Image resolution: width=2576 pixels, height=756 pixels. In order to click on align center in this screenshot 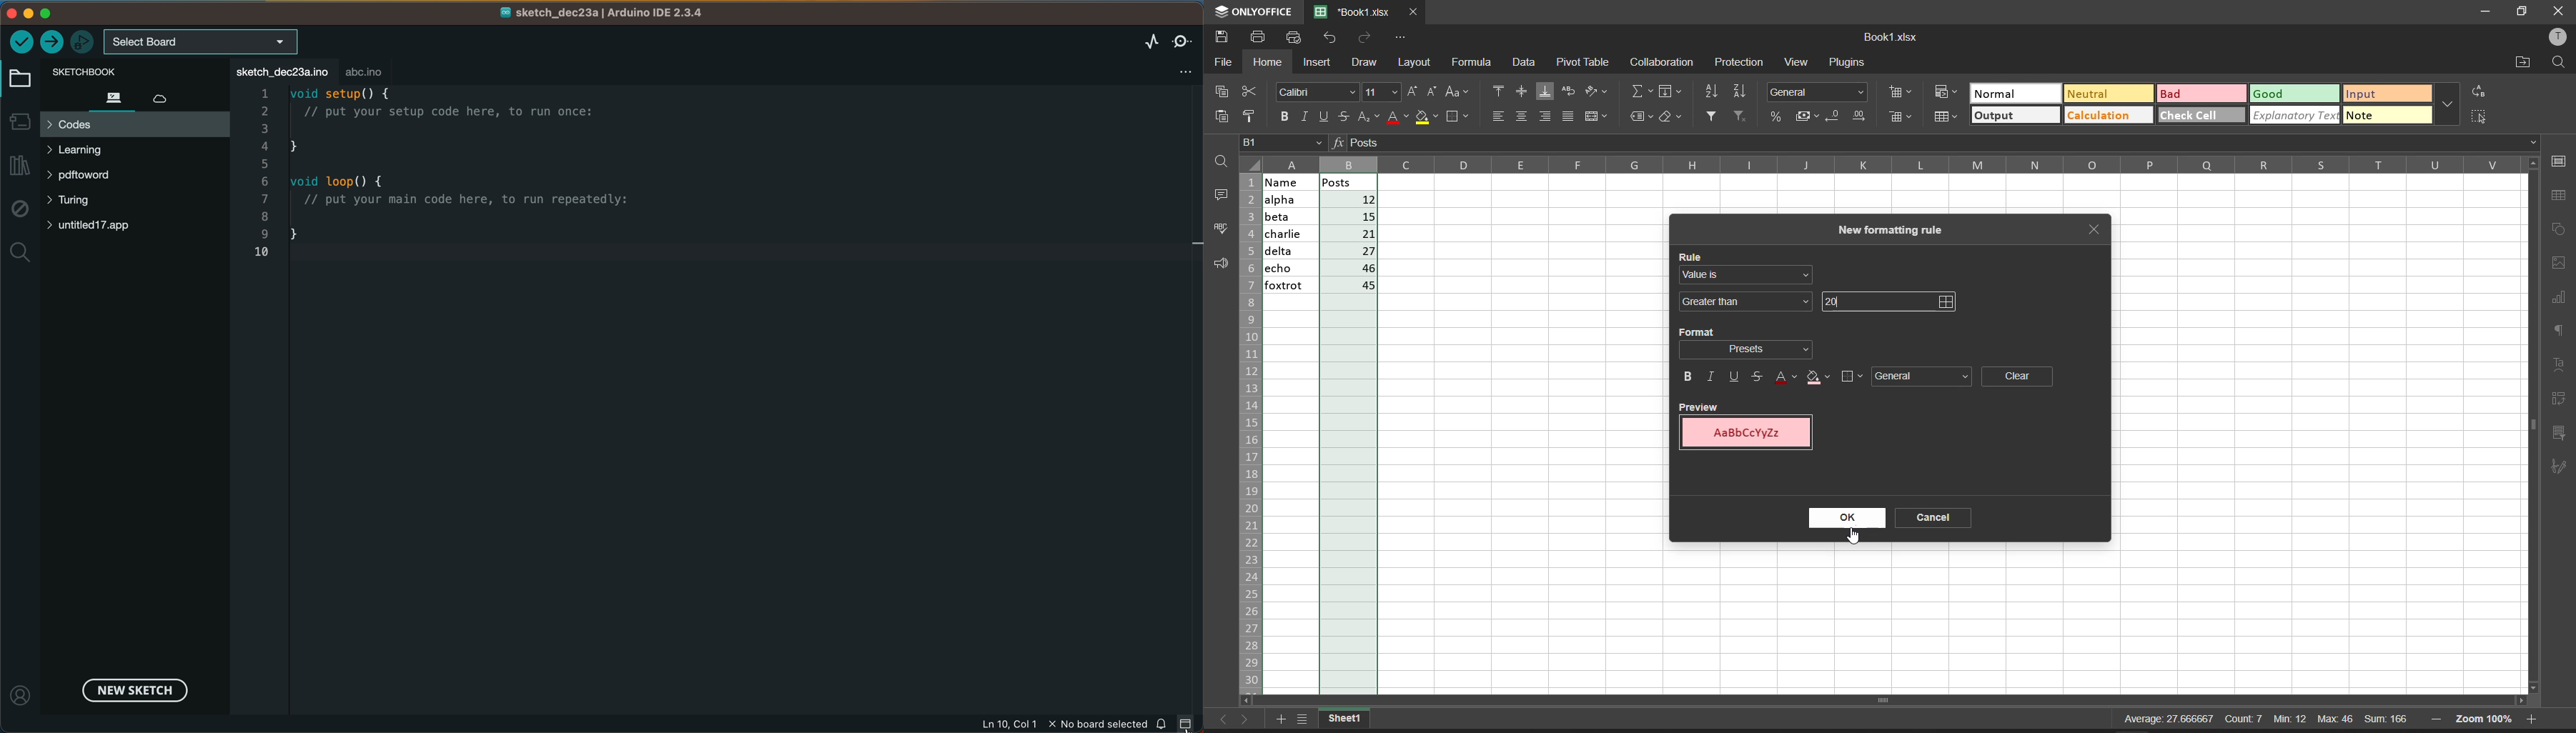, I will do `click(1521, 117)`.